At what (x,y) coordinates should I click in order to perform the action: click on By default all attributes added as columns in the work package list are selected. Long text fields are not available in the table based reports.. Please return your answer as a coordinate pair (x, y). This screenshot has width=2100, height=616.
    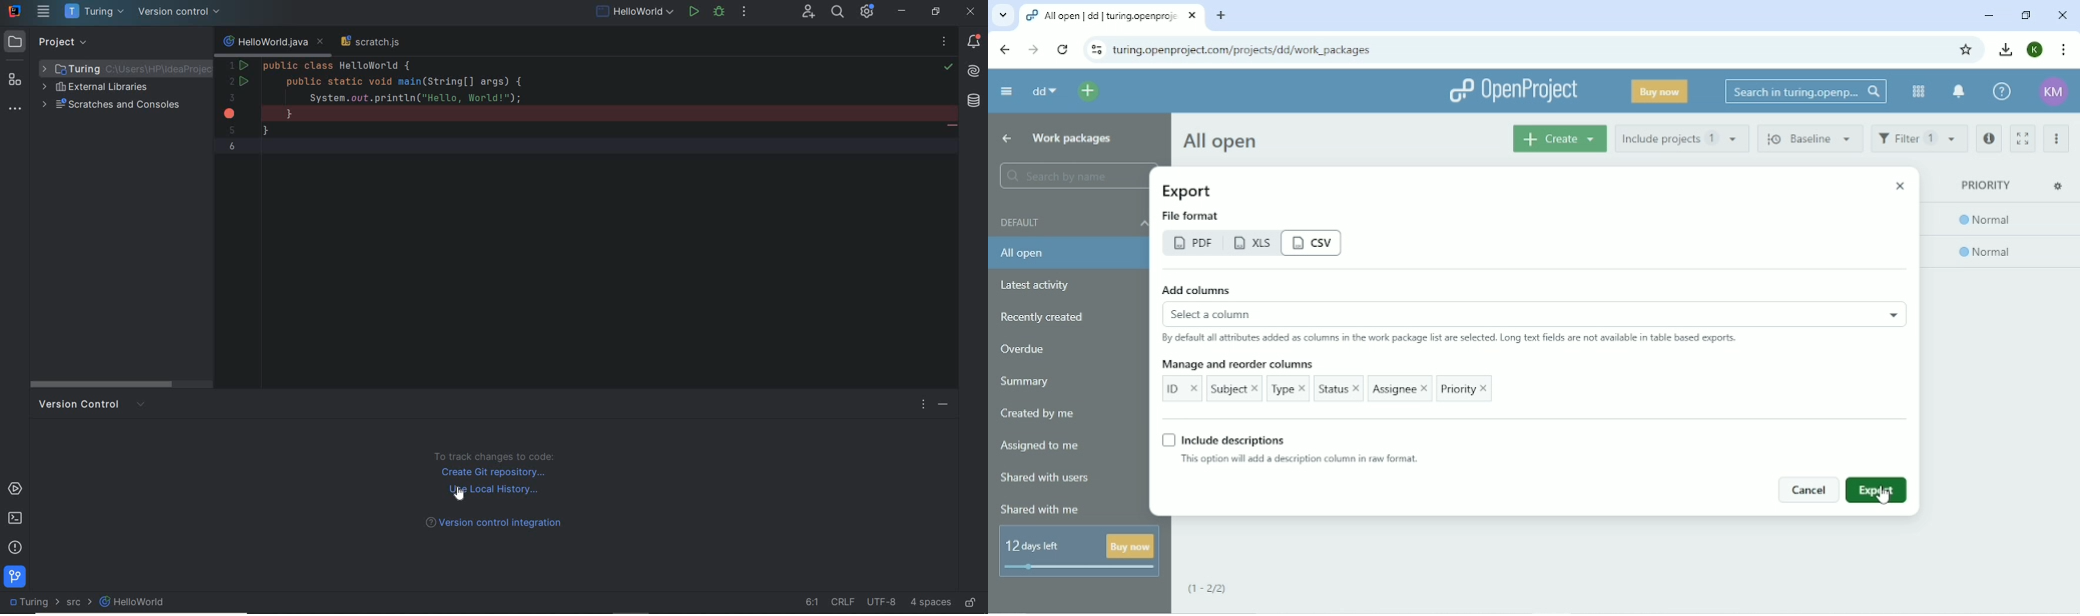
    Looking at the image, I should click on (1448, 339).